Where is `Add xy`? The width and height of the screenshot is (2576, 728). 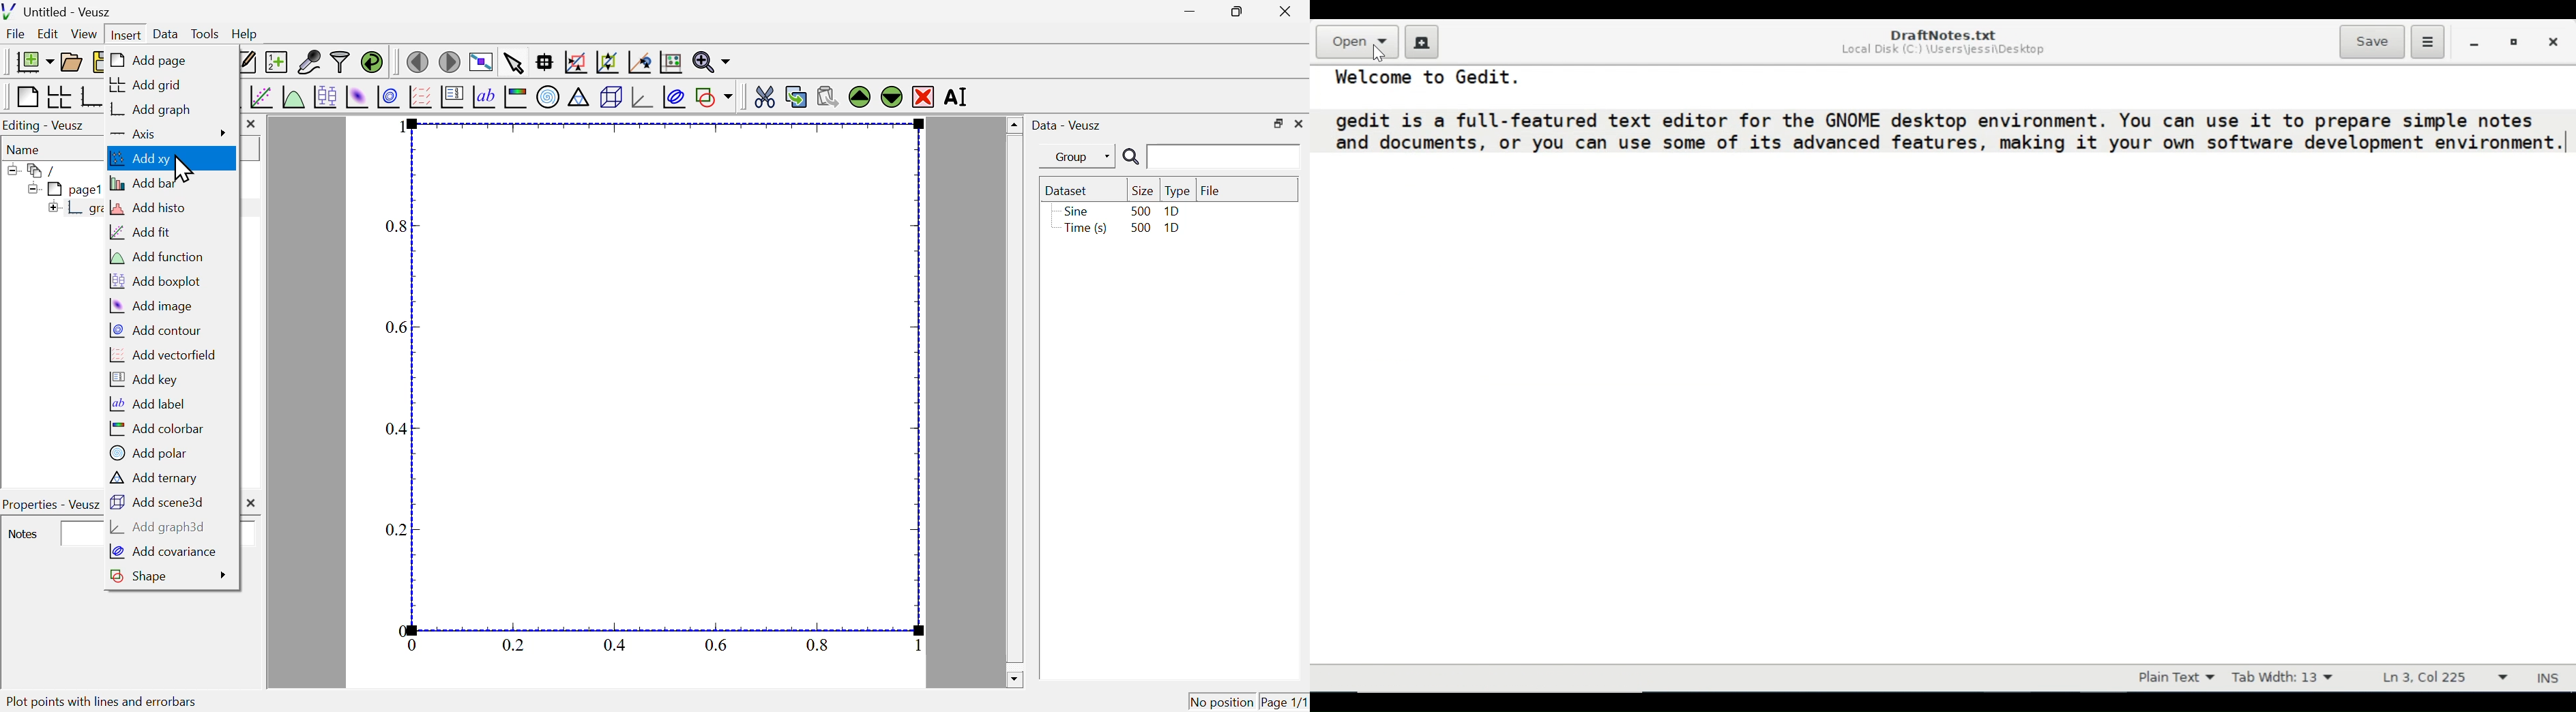 Add xy is located at coordinates (149, 159).